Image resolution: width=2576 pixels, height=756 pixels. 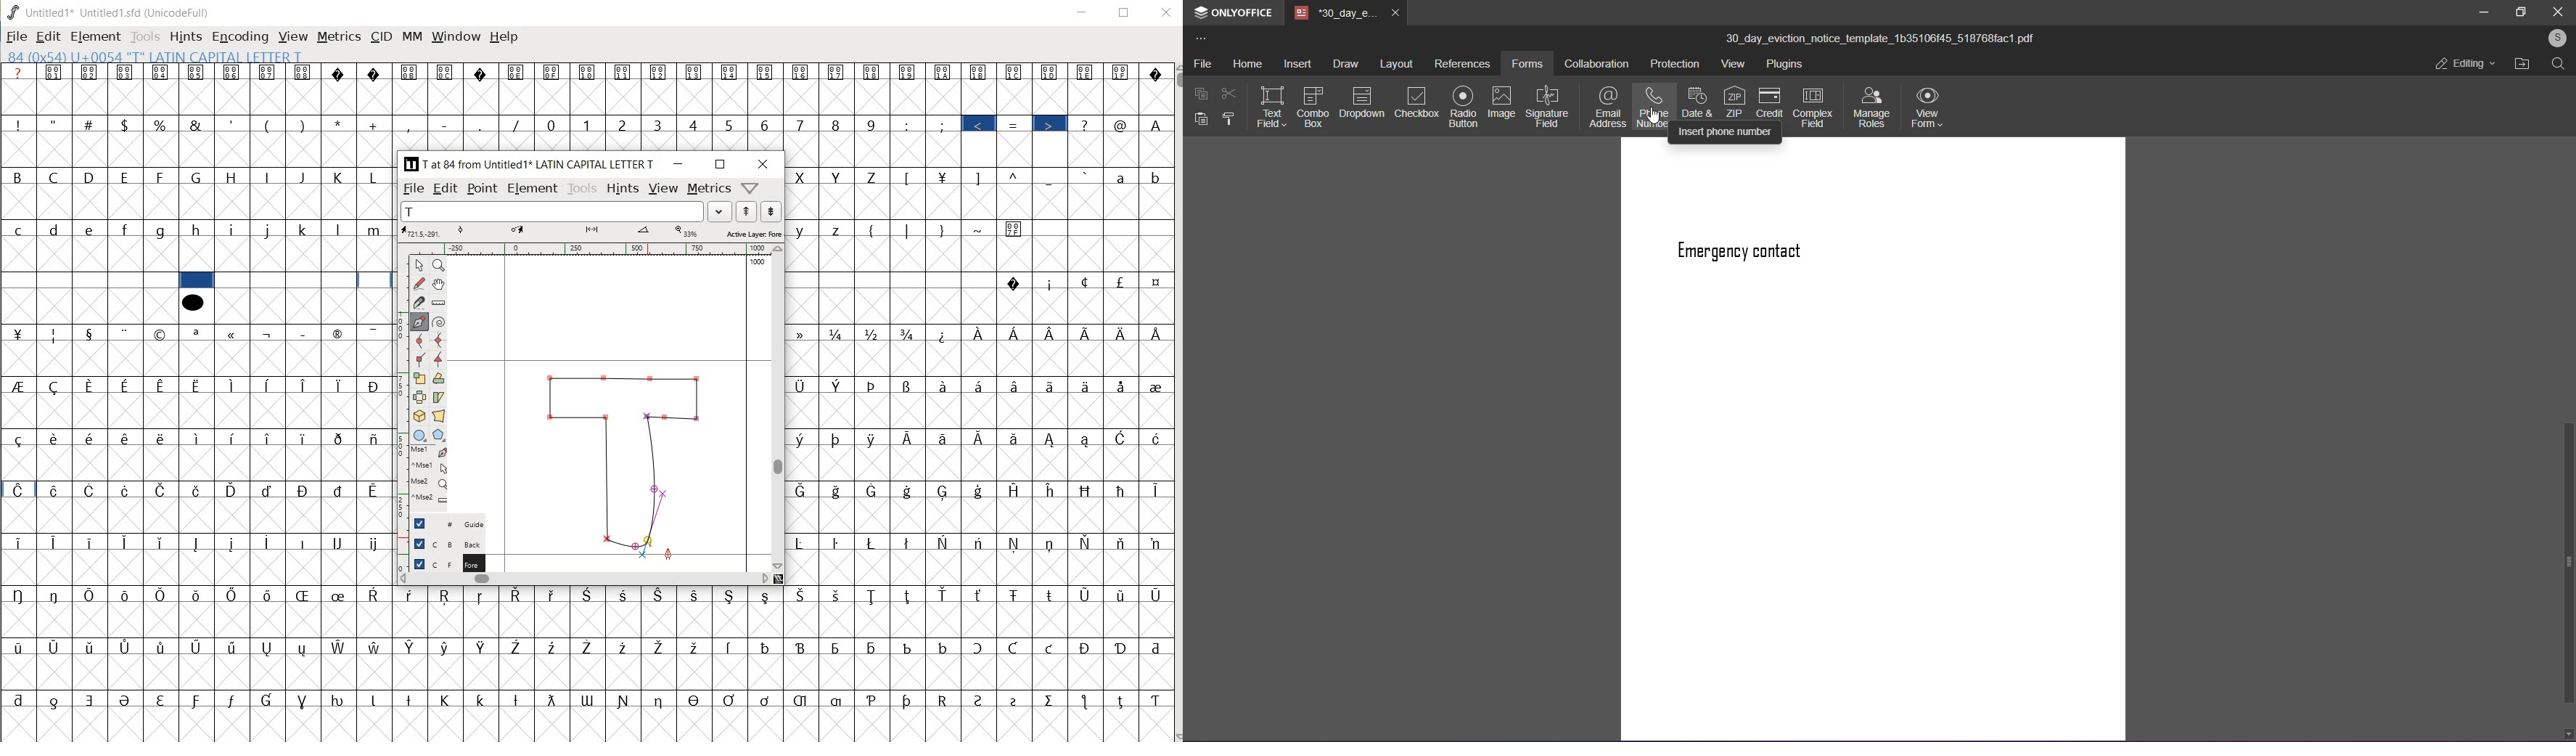 What do you see at coordinates (340, 595) in the screenshot?
I see `Symbol` at bounding box center [340, 595].